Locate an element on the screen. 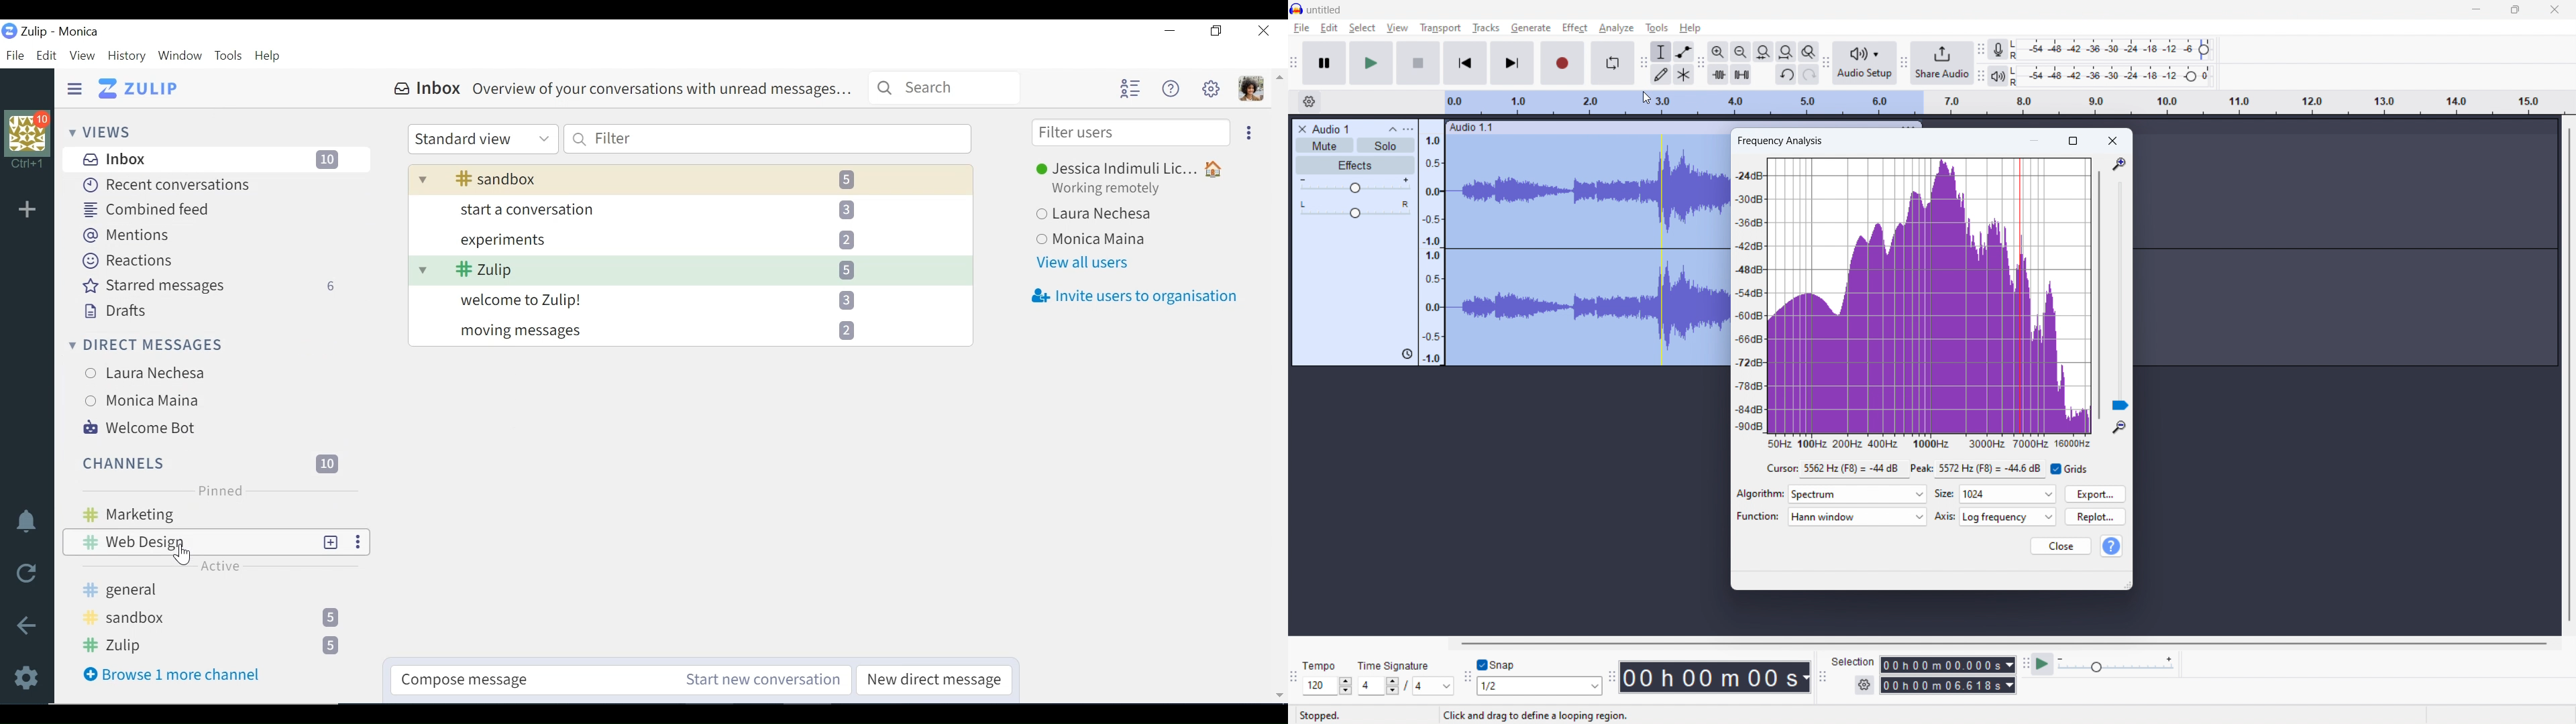 The width and height of the screenshot is (2576, 728). scrollbar is located at coordinates (2098, 296).